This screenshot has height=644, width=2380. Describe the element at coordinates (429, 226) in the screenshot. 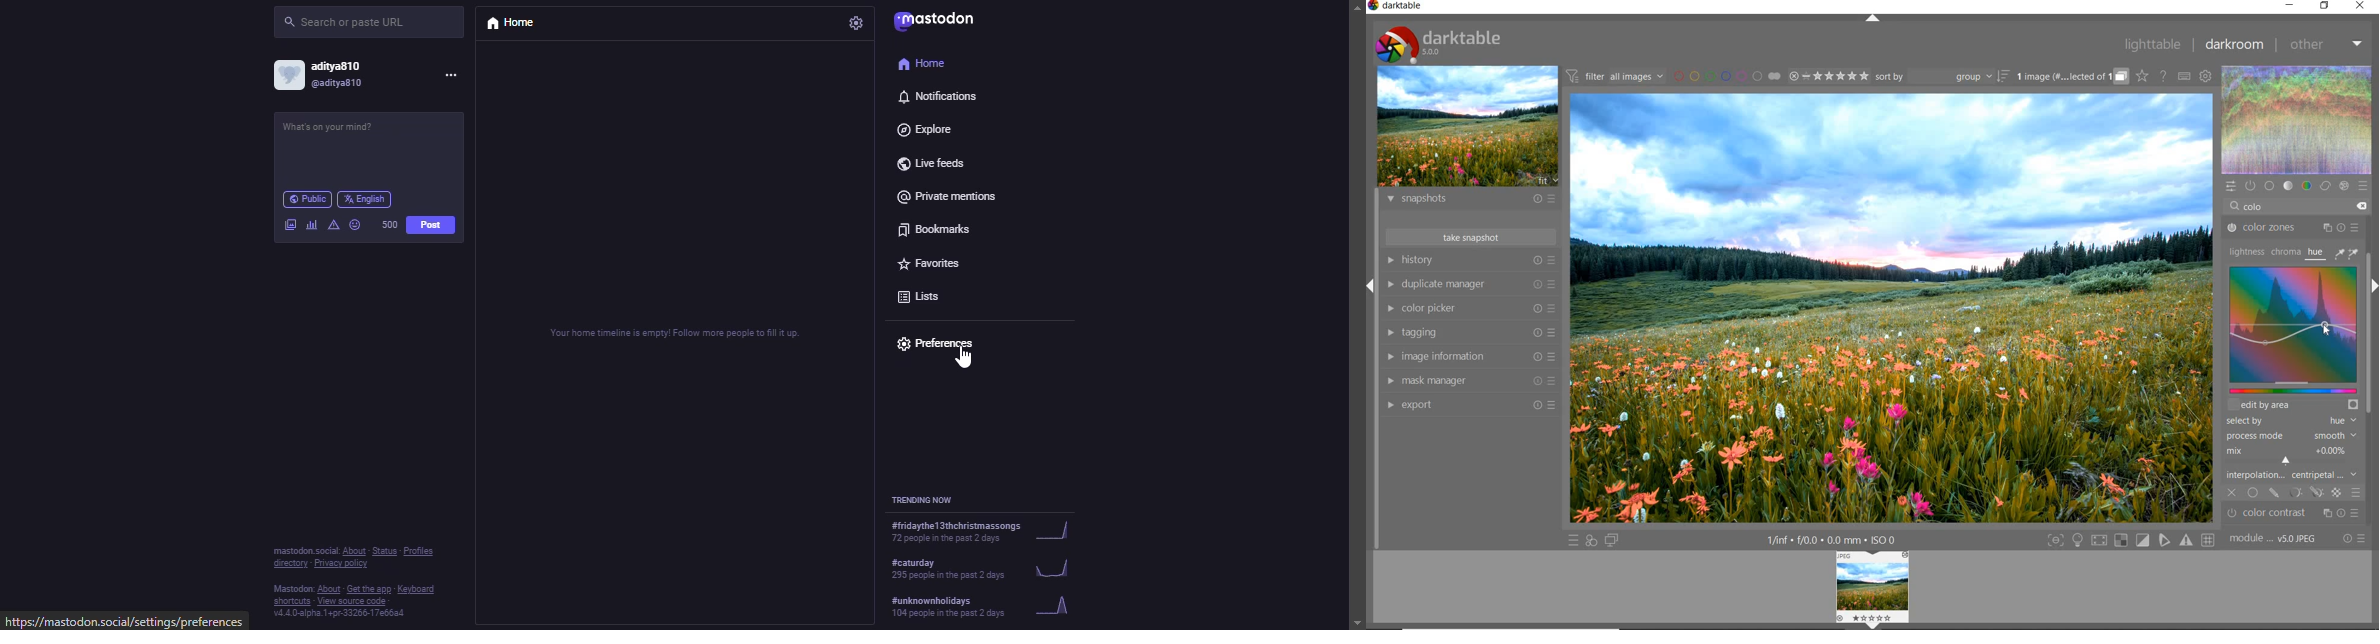

I see `post` at that location.